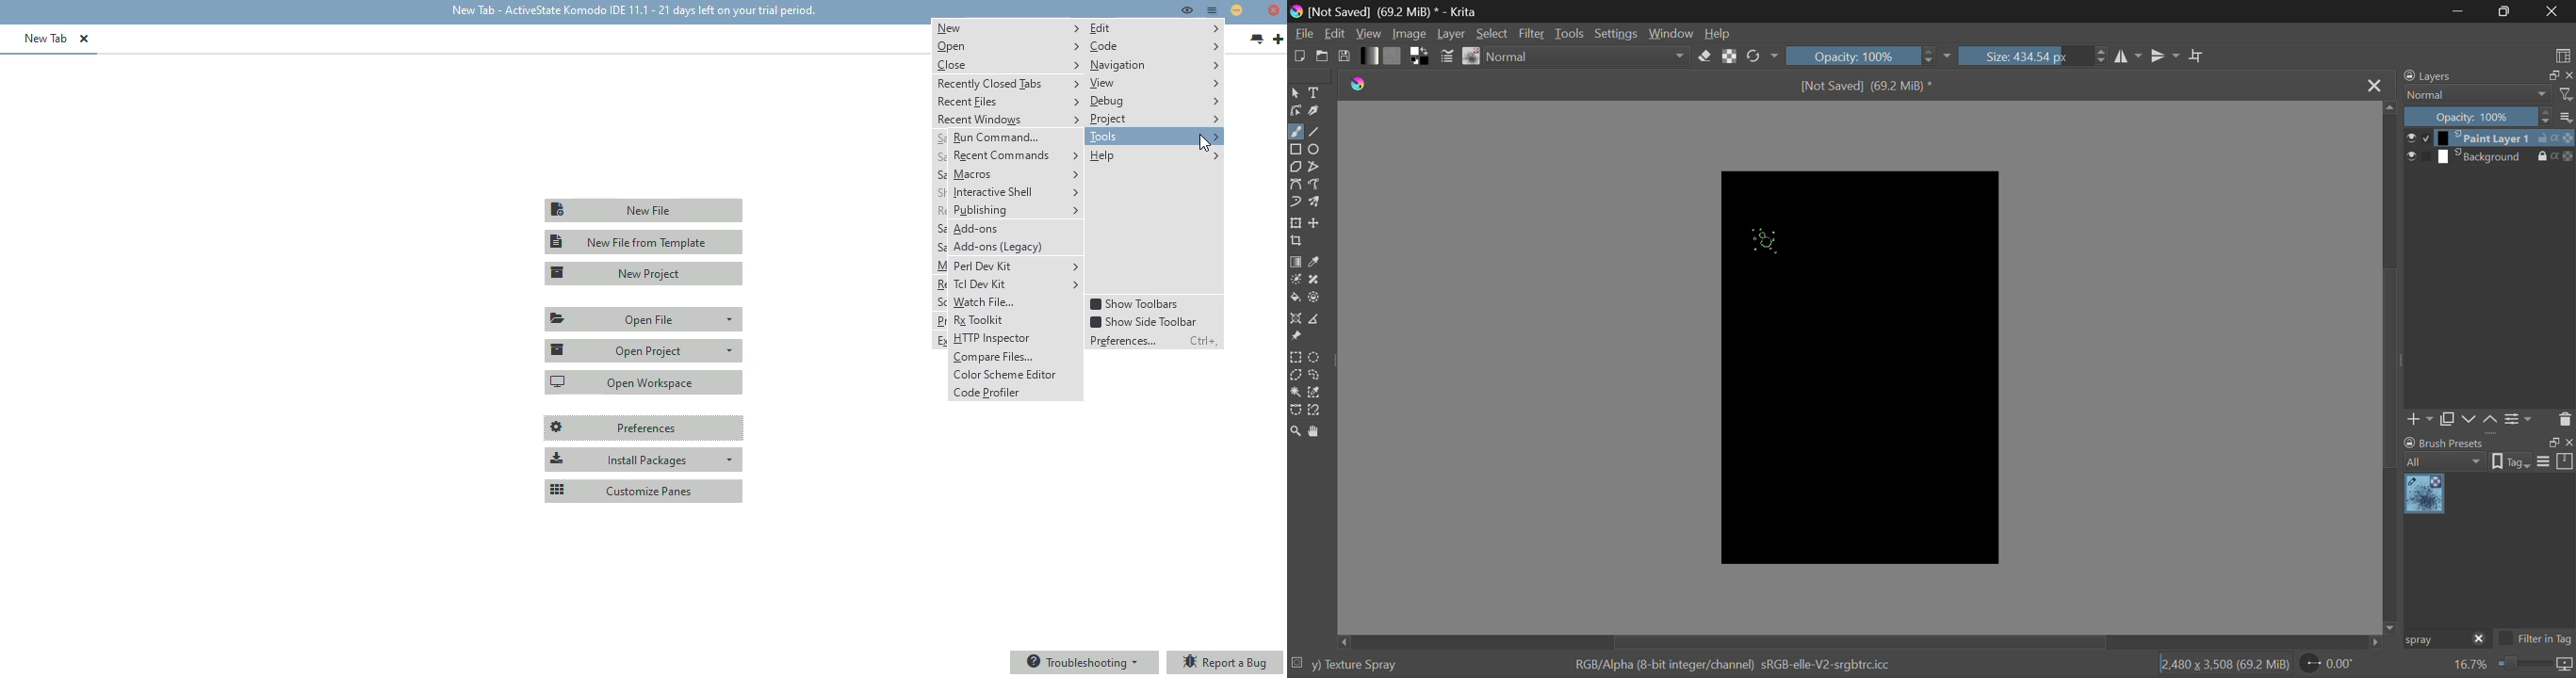 This screenshot has height=700, width=2576. What do you see at coordinates (2462, 11) in the screenshot?
I see `Restore Down` at bounding box center [2462, 11].